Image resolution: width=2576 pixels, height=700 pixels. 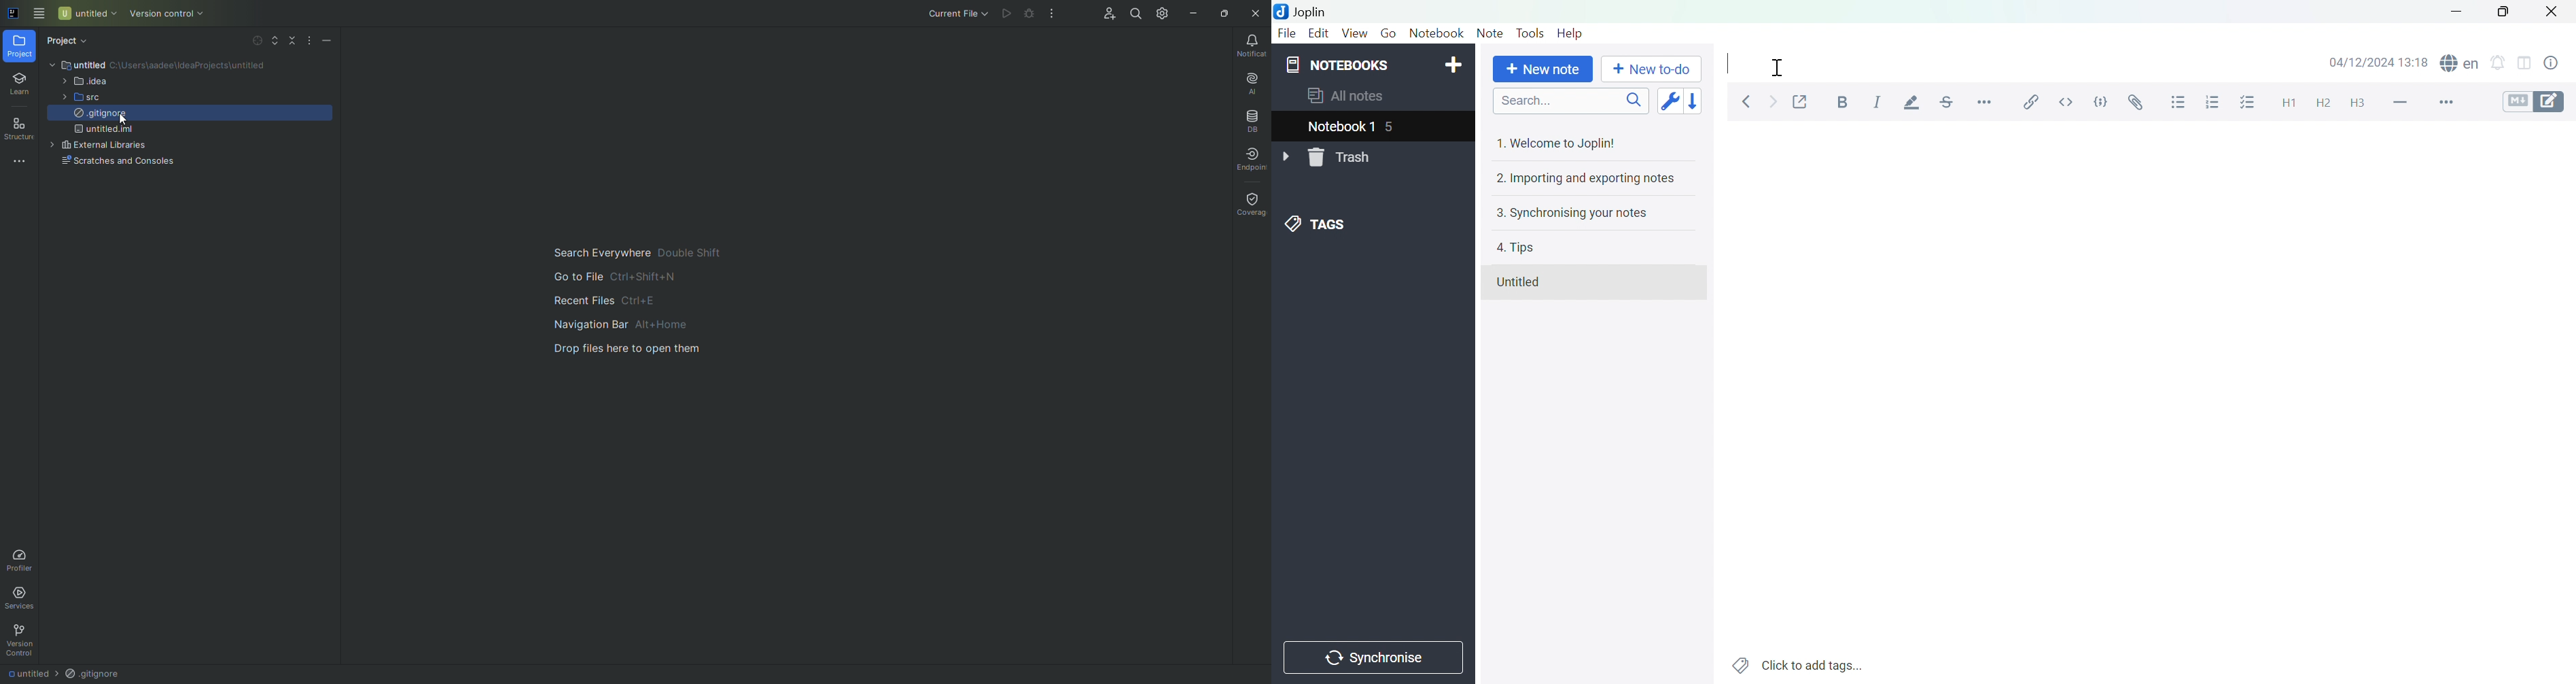 I want to click on Checkbox list, so click(x=2245, y=103).